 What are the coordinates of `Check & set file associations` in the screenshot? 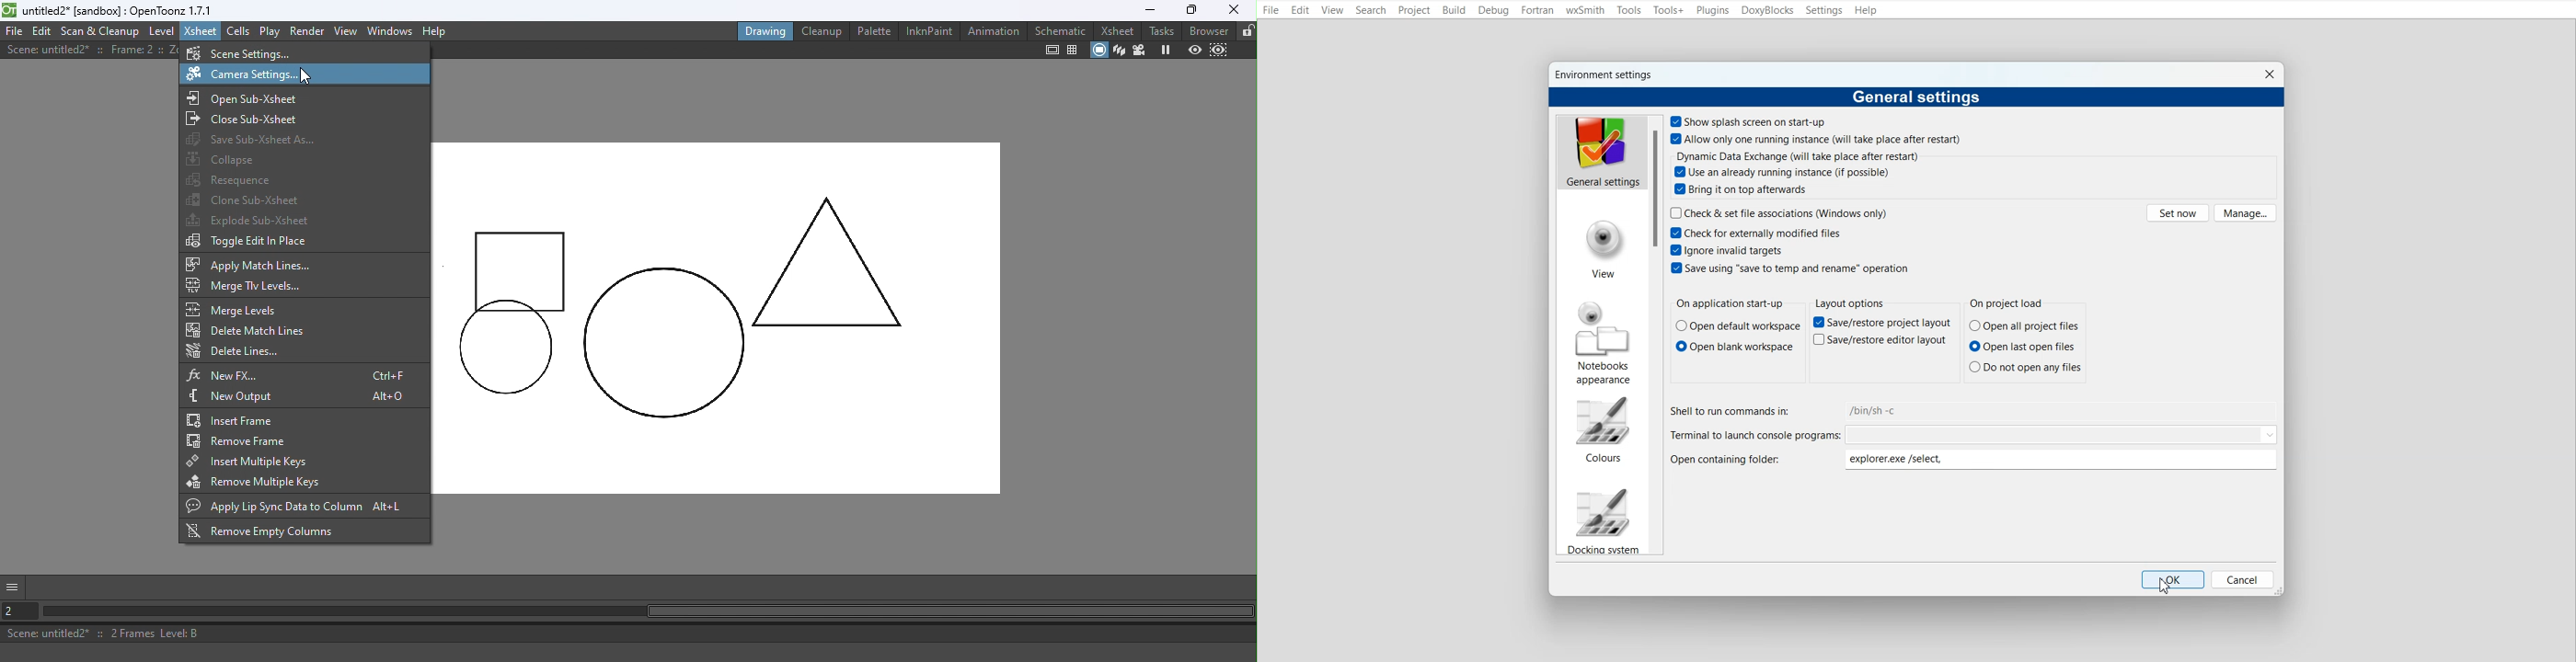 It's located at (1780, 212).